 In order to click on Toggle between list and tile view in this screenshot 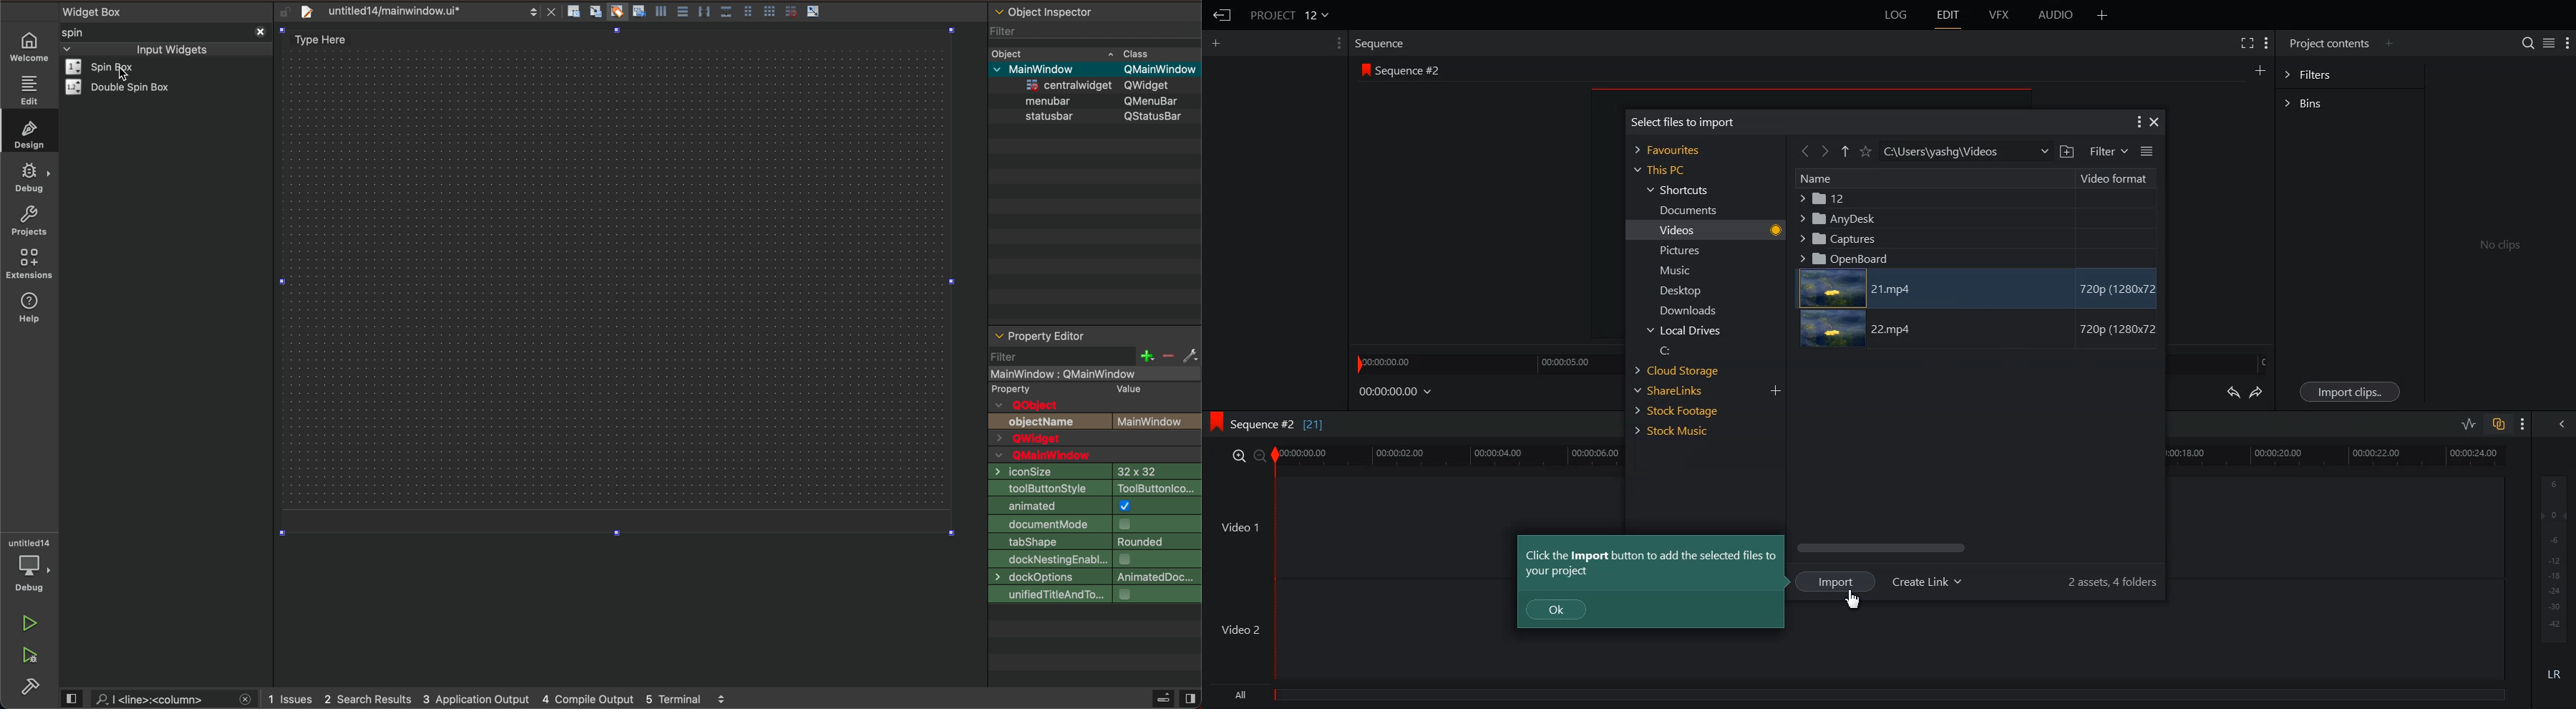, I will do `click(2546, 43)`.